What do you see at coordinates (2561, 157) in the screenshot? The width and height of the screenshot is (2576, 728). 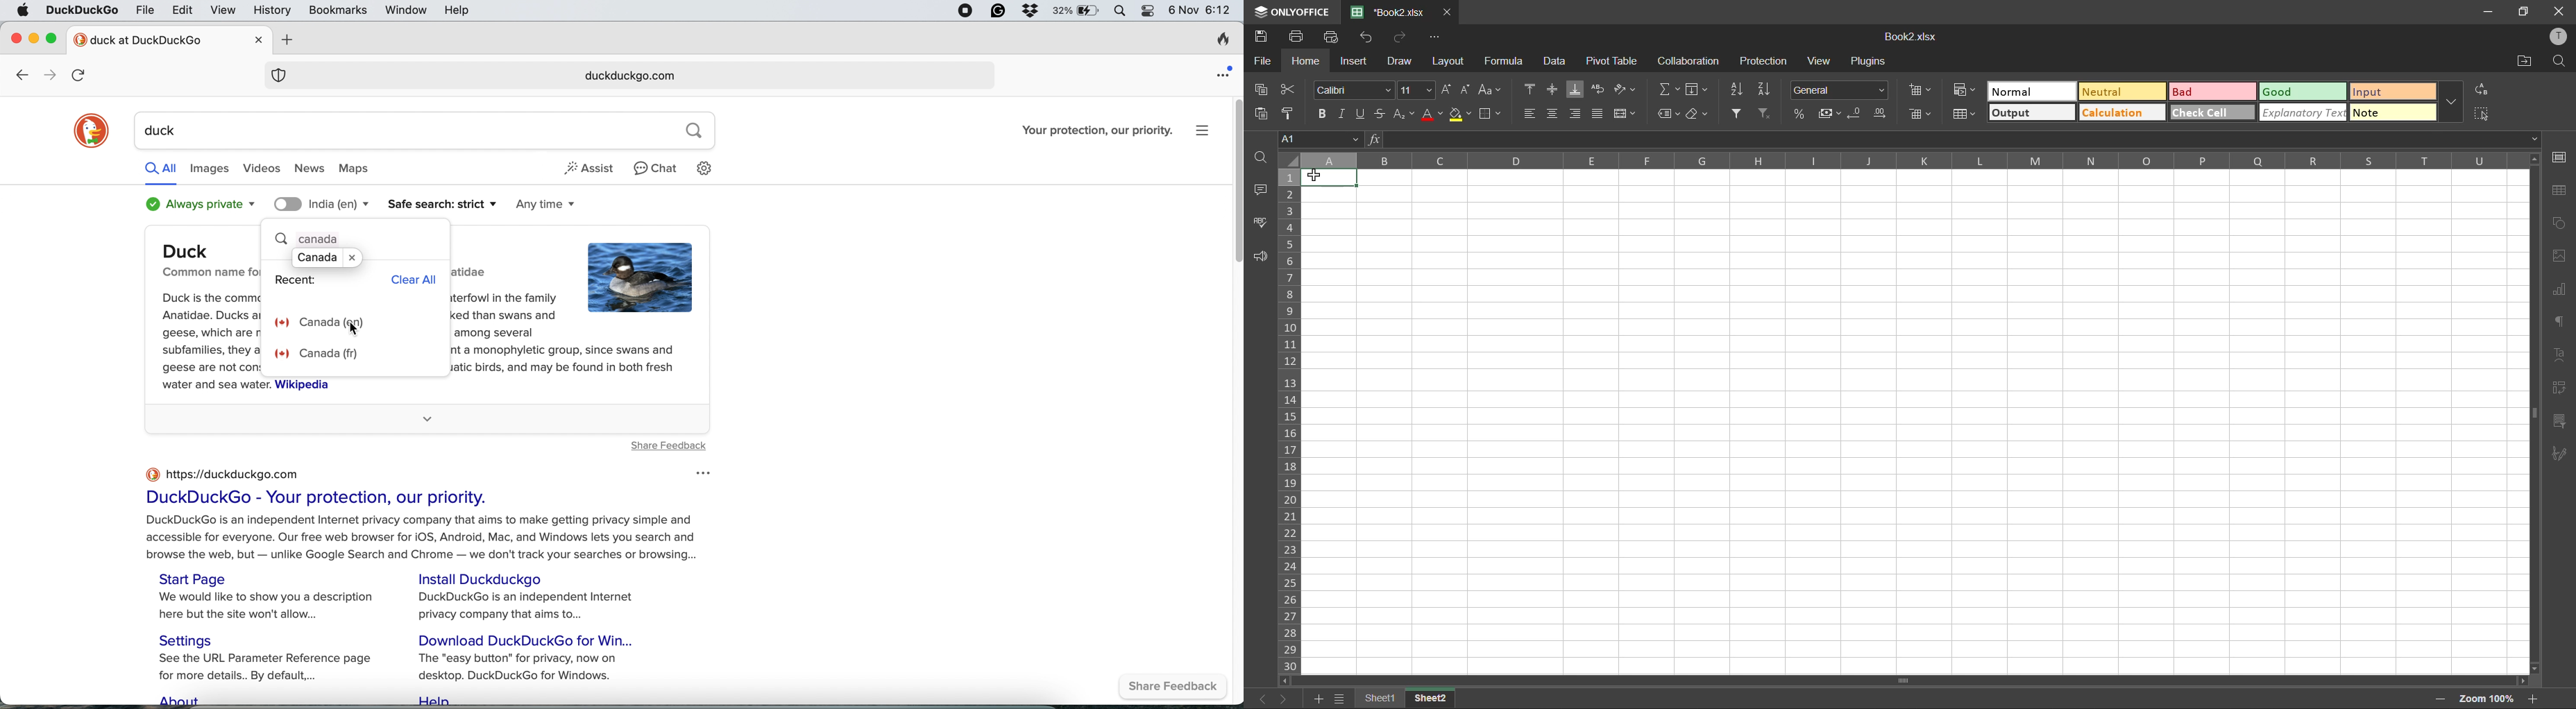 I see `cell settings` at bounding box center [2561, 157].